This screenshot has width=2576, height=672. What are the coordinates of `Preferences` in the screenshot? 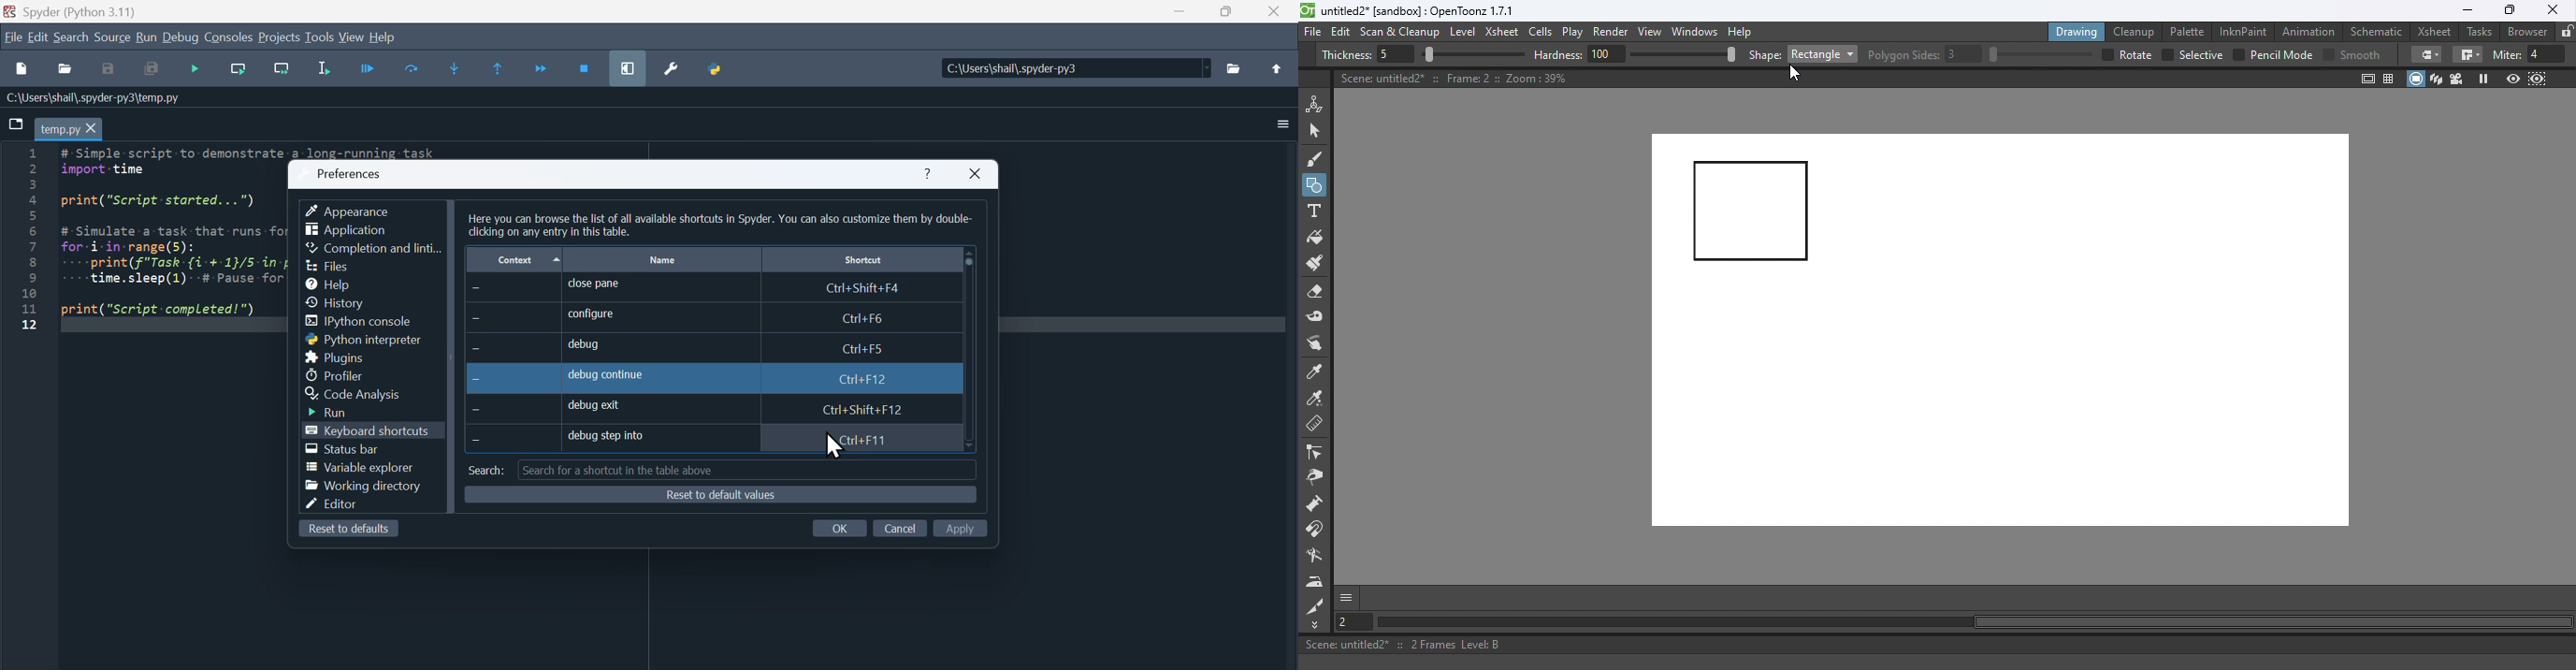 It's located at (675, 68).